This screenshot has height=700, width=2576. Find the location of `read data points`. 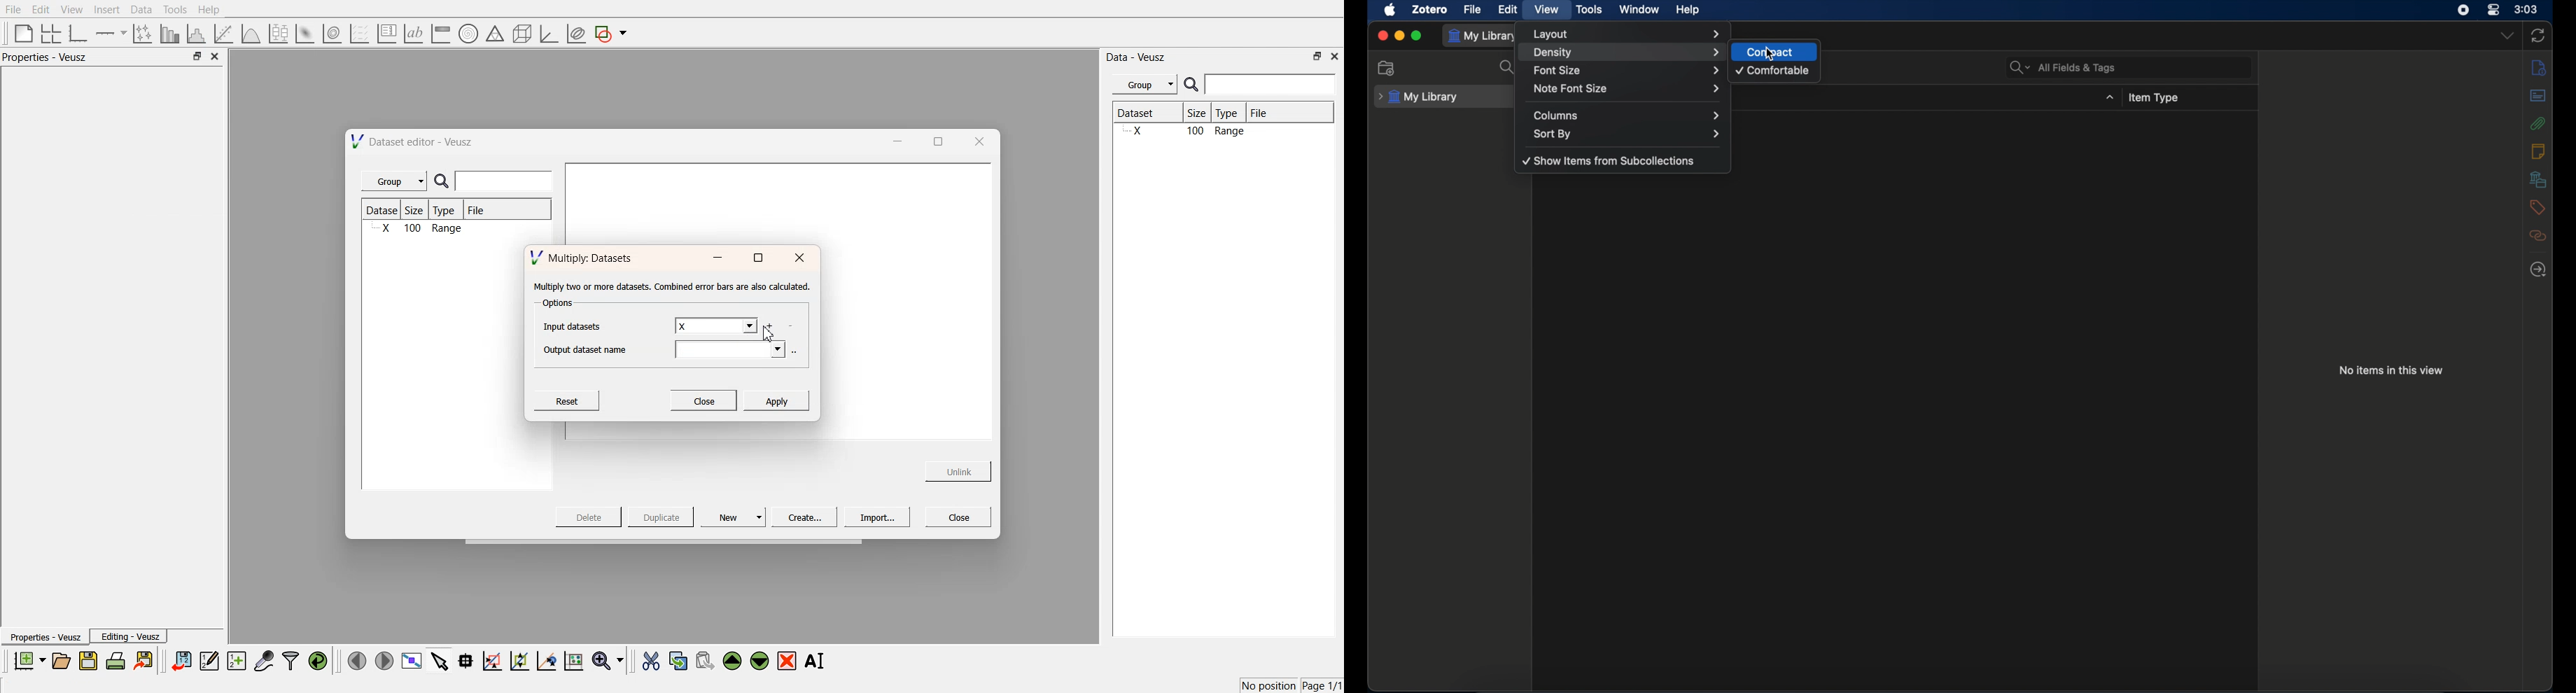

read data points is located at coordinates (465, 661).